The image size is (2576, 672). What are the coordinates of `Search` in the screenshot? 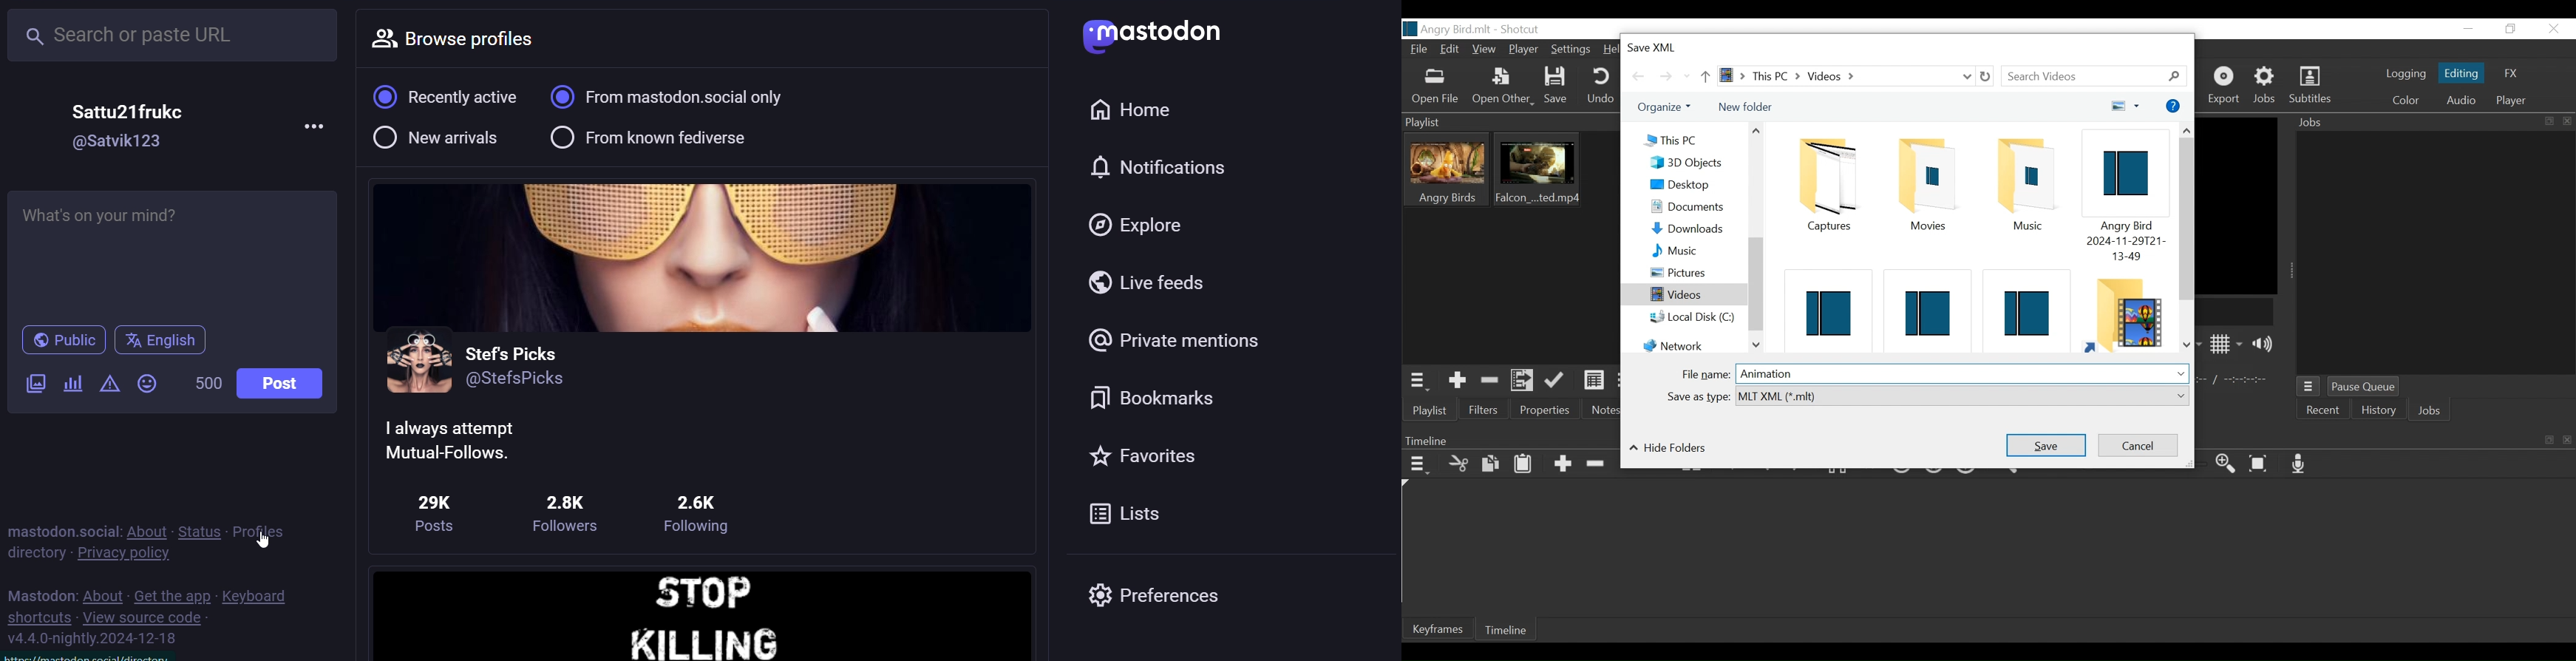 It's located at (2093, 77).